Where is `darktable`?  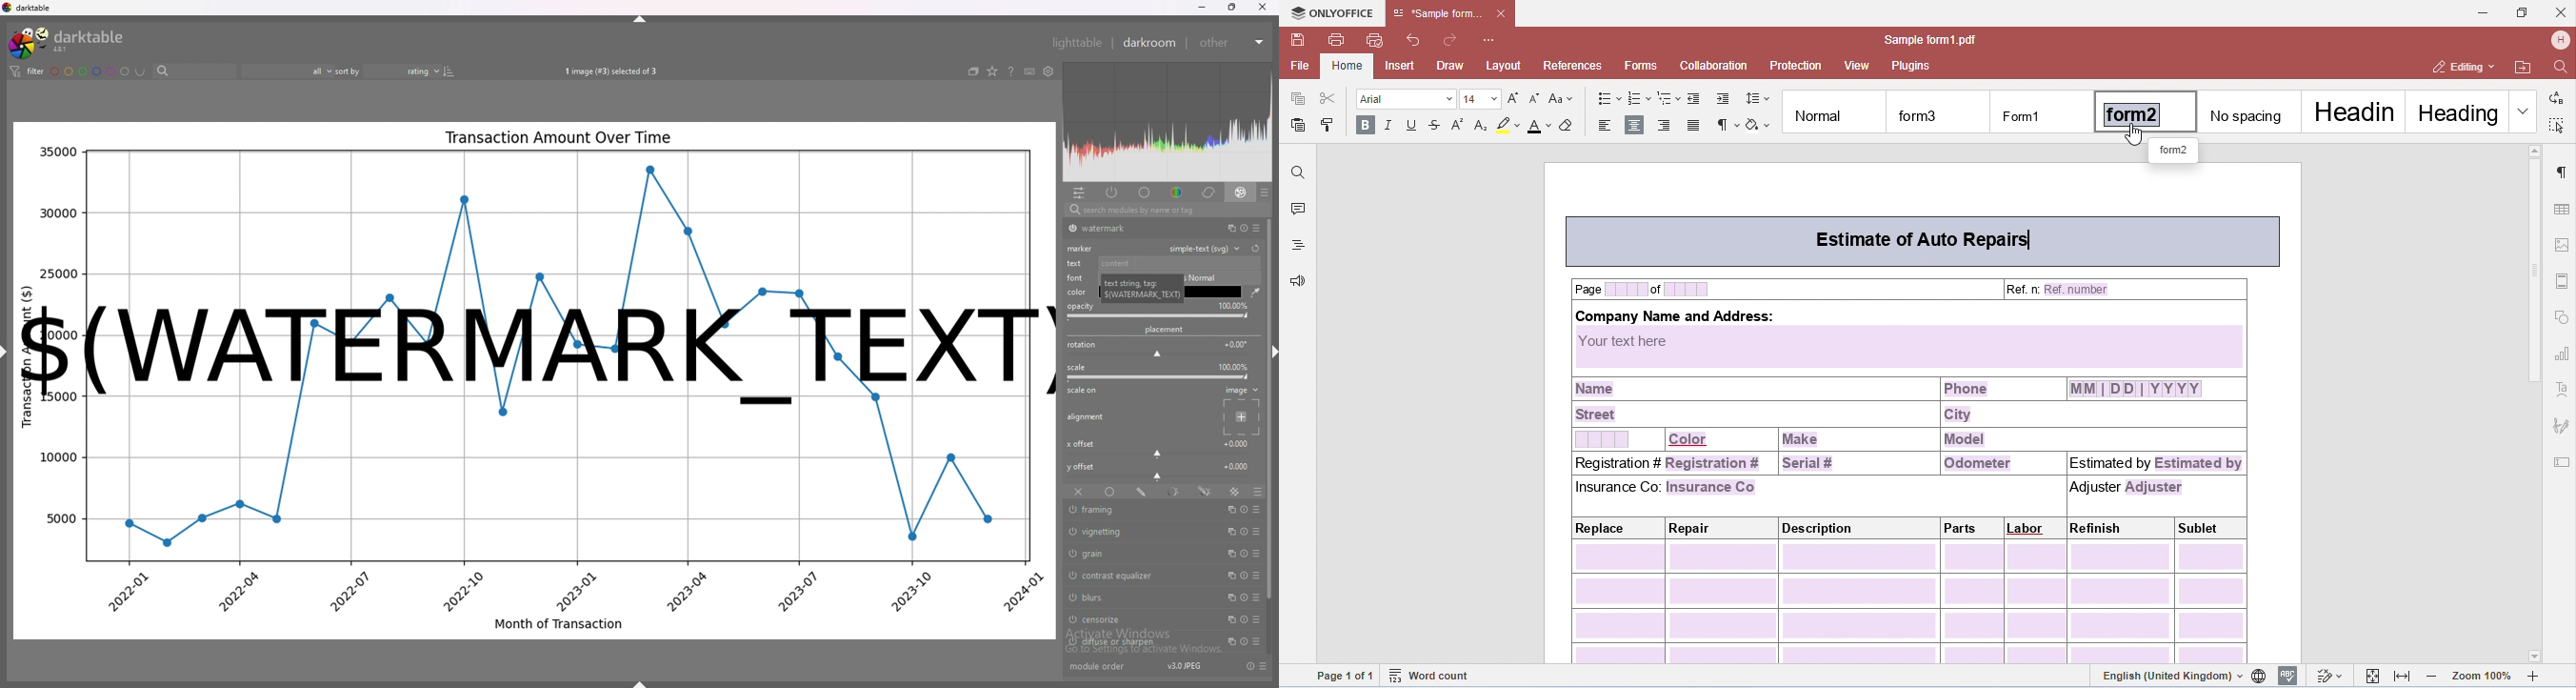
darktable is located at coordinates (67, 42).